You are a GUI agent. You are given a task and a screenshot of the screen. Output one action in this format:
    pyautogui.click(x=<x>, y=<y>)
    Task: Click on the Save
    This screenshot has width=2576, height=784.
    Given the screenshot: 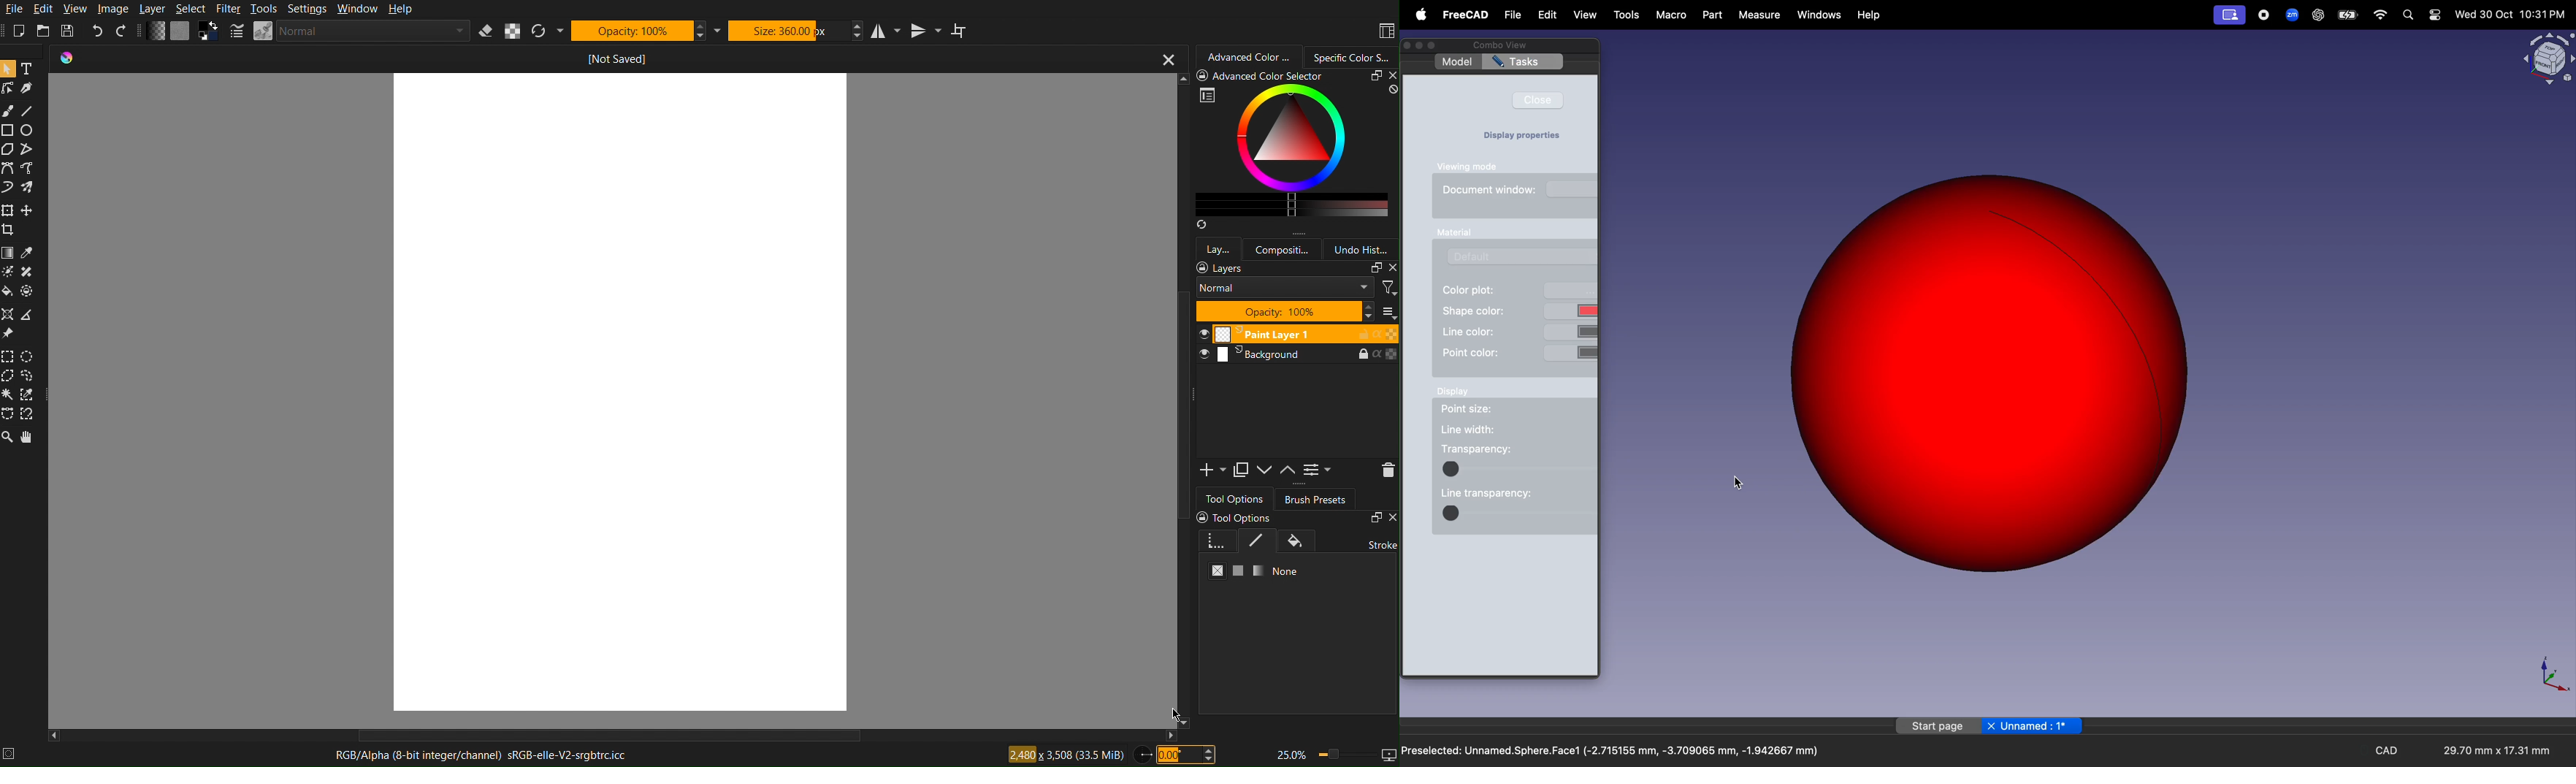 What is the action you would take?
    pyautogui.click(x=67, y=30)
    